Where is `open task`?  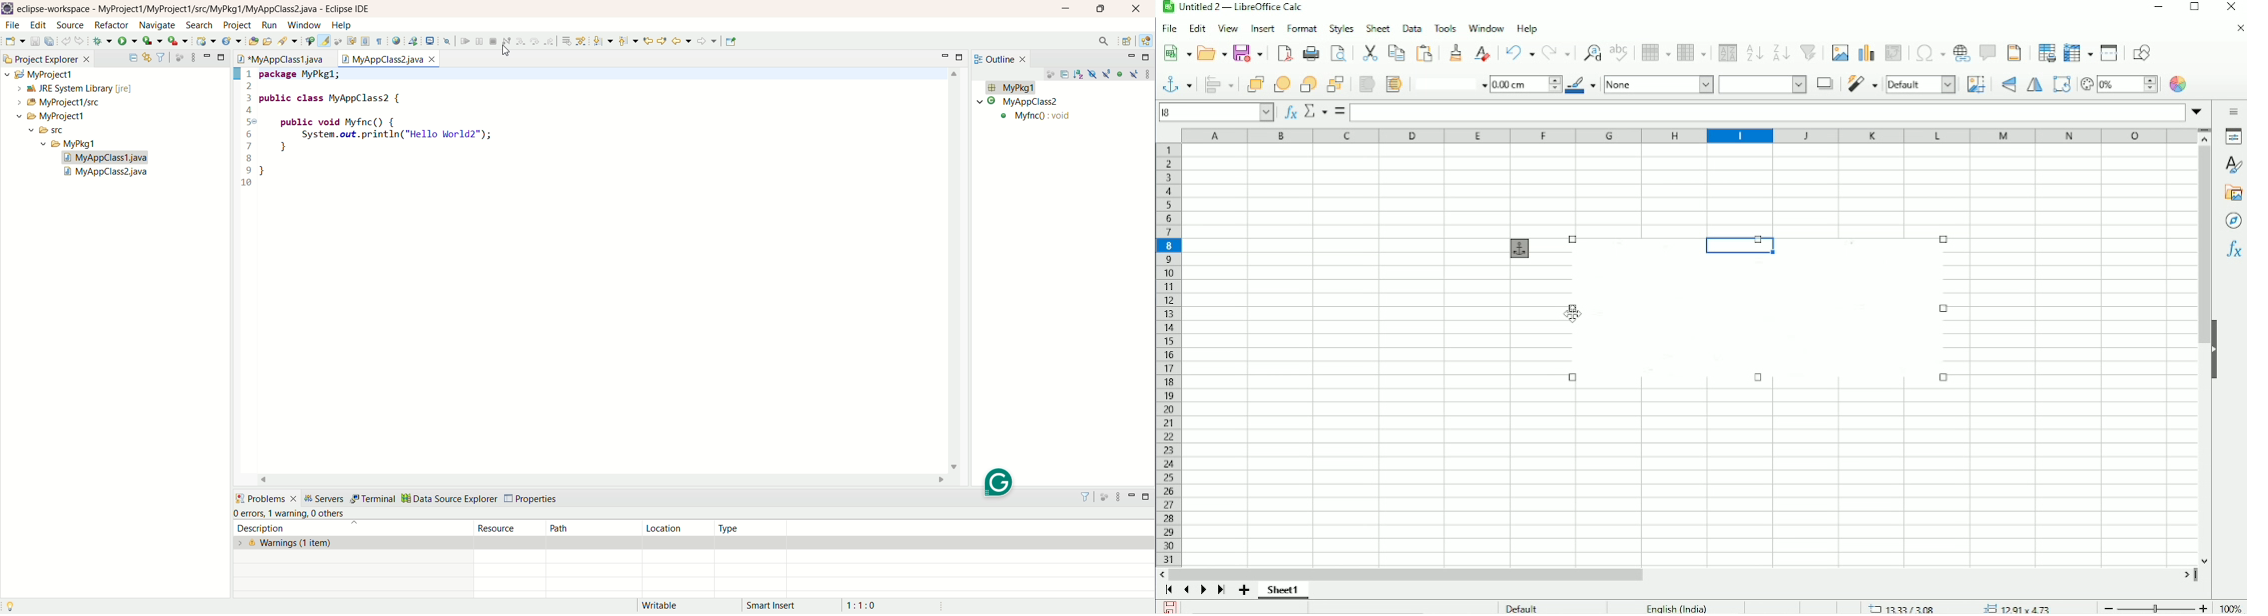 open task is located at coordinates (267, 42).